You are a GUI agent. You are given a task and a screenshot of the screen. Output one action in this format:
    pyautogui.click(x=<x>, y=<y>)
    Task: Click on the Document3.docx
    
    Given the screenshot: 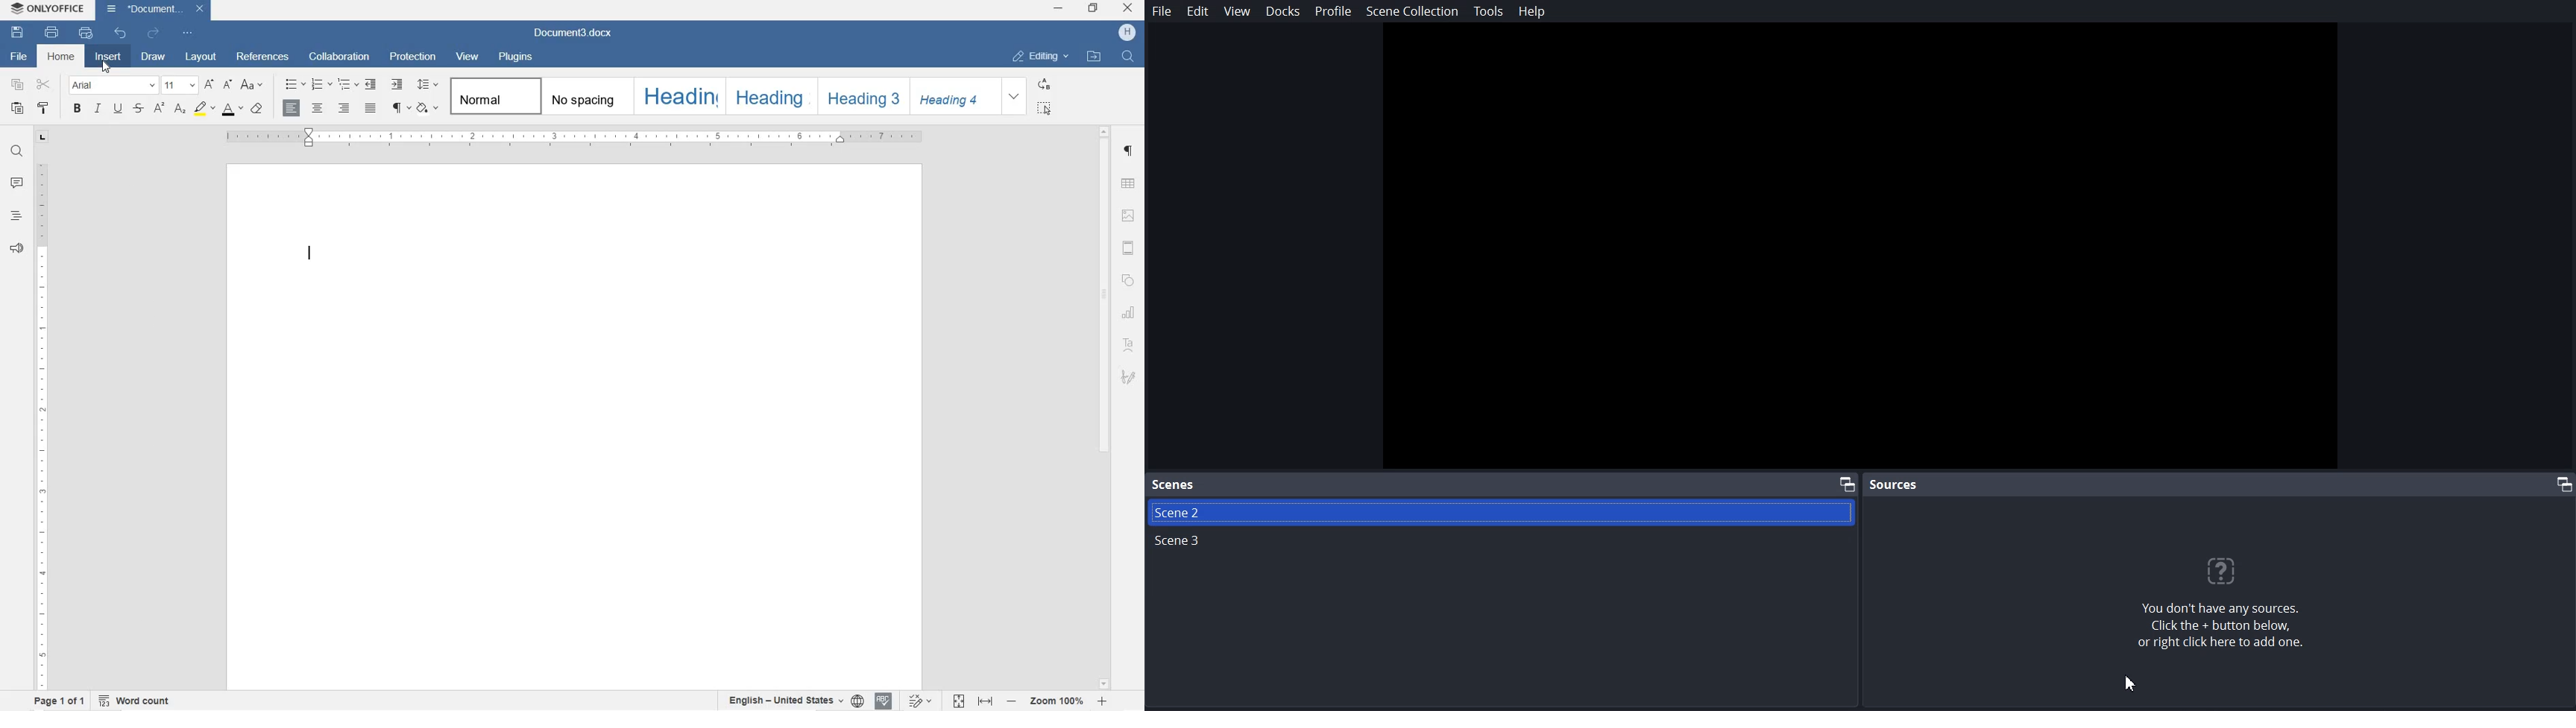 What is the action you would take?
    pyautogui.click(x=574, y=33)
    